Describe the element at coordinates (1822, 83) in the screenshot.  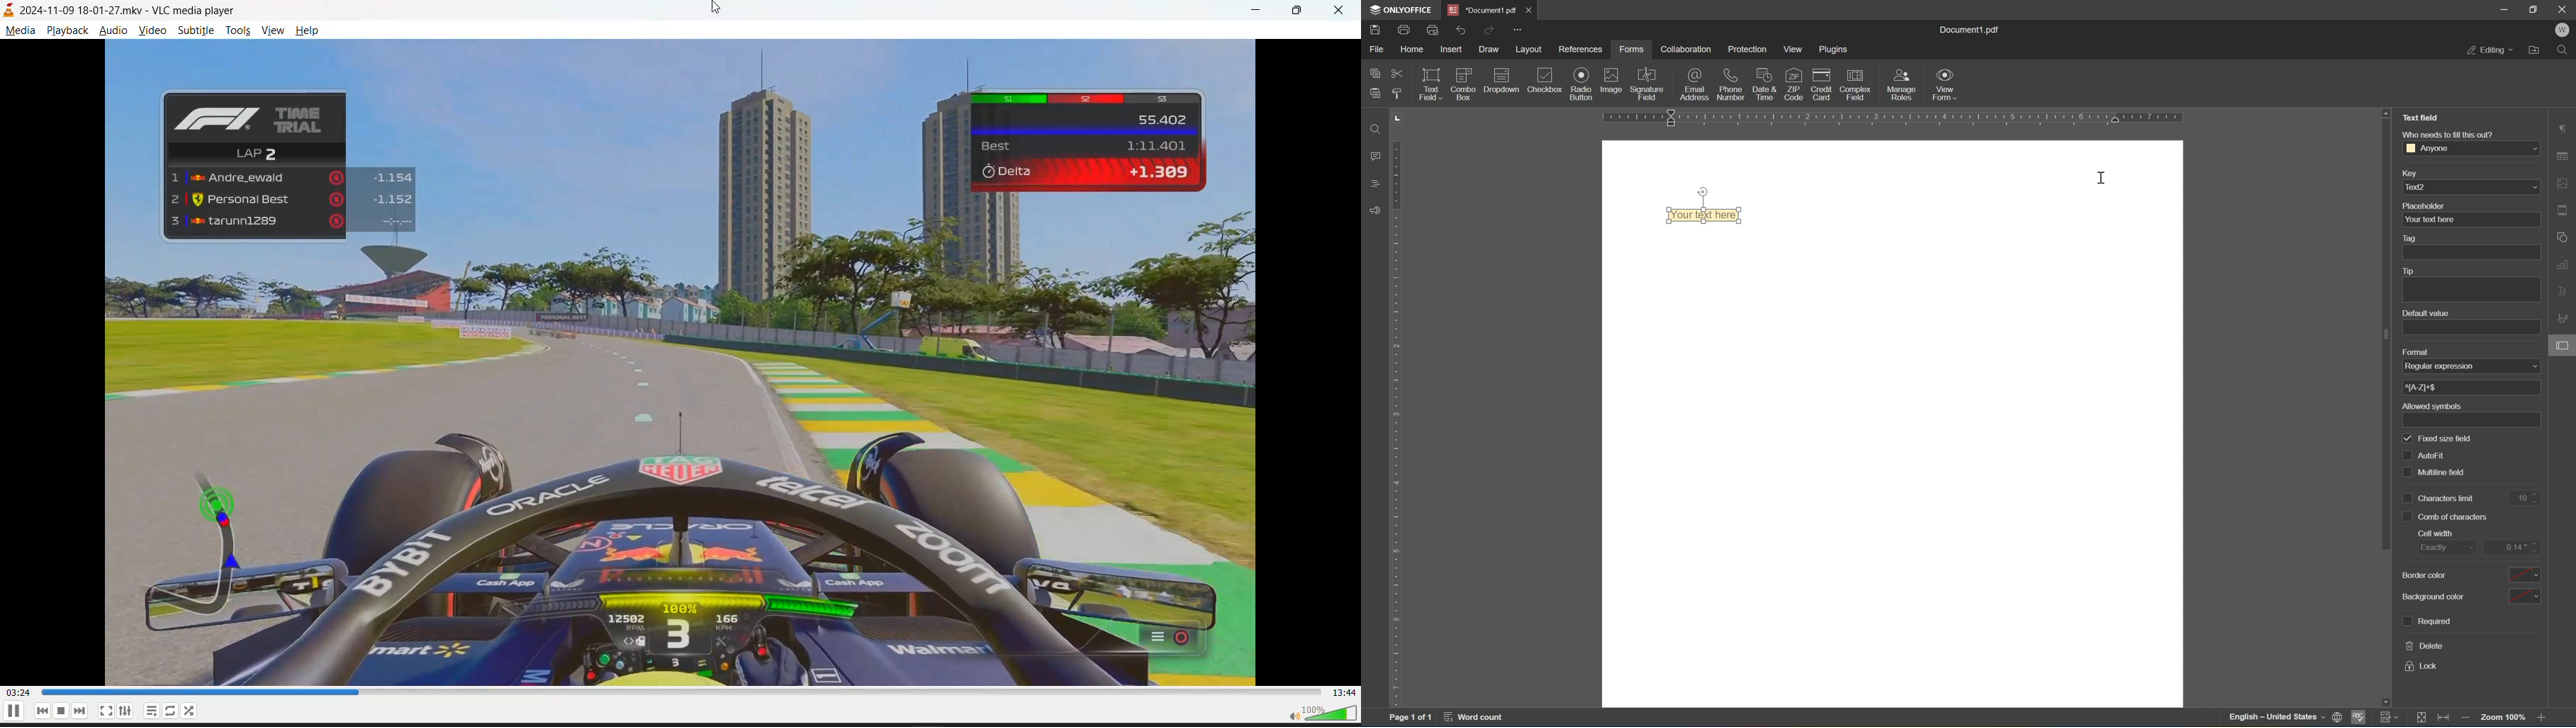
I see `credit card` at that location.